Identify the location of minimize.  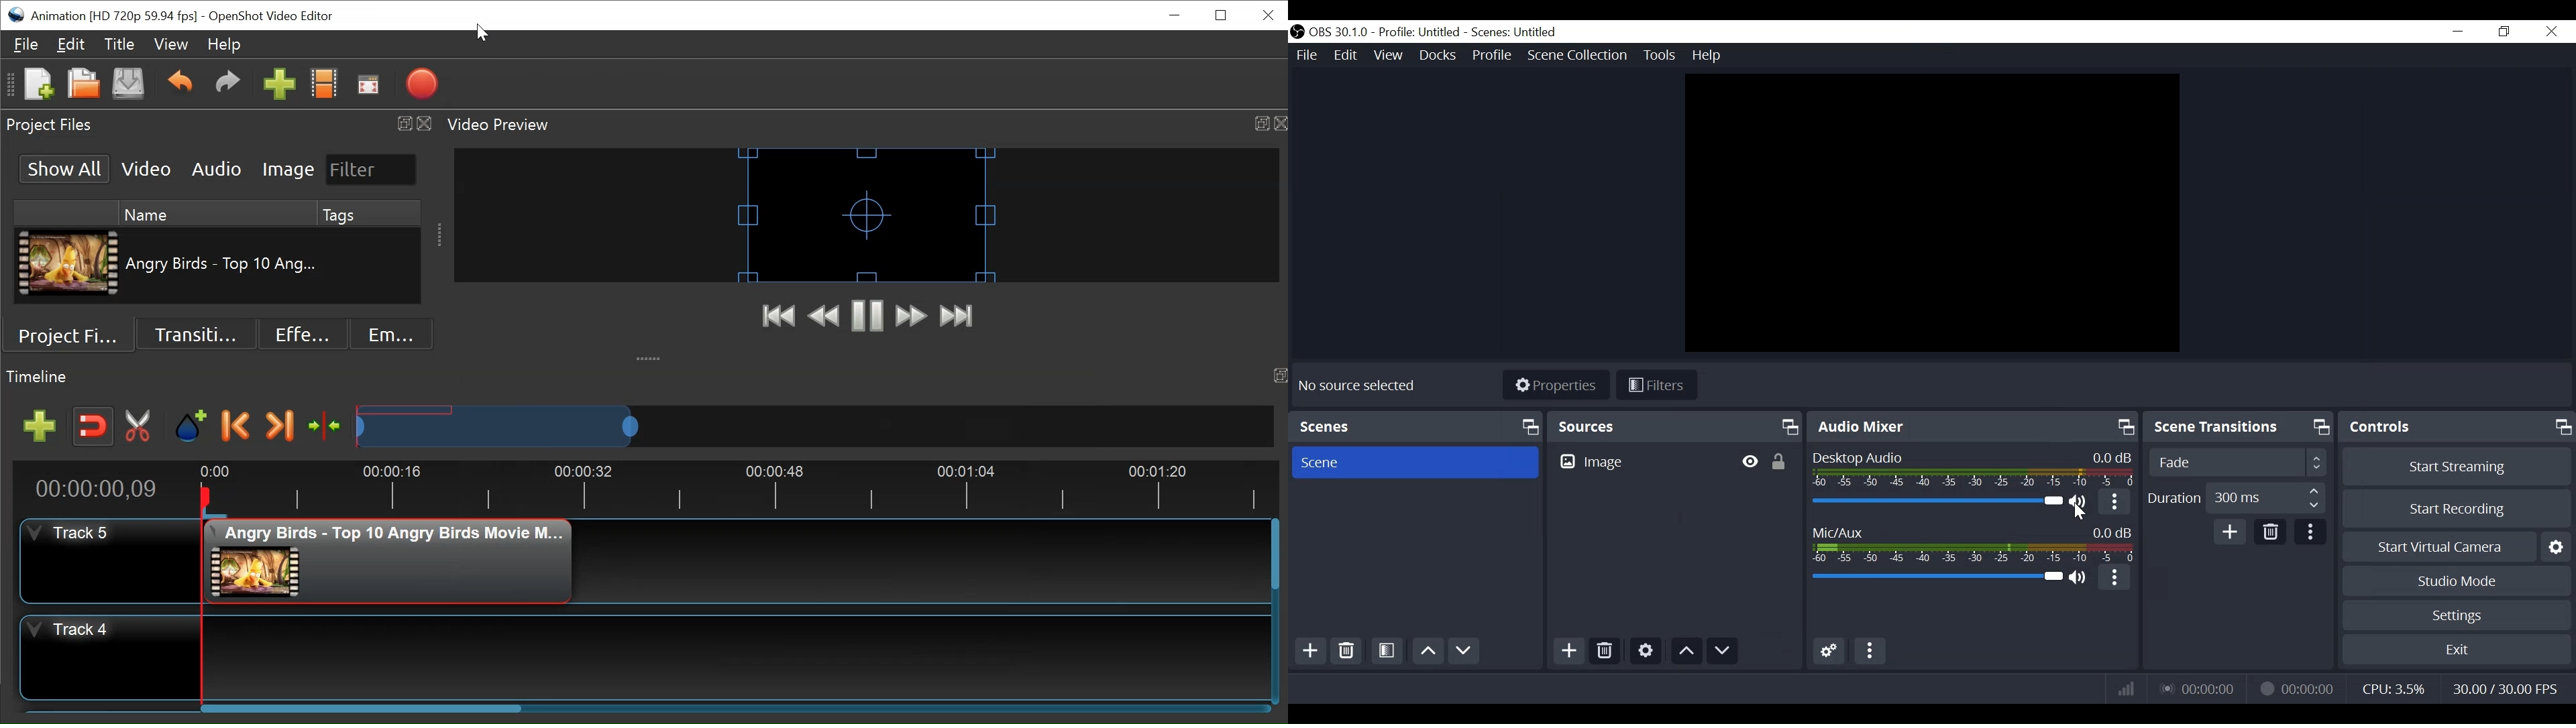
(2458, 32).